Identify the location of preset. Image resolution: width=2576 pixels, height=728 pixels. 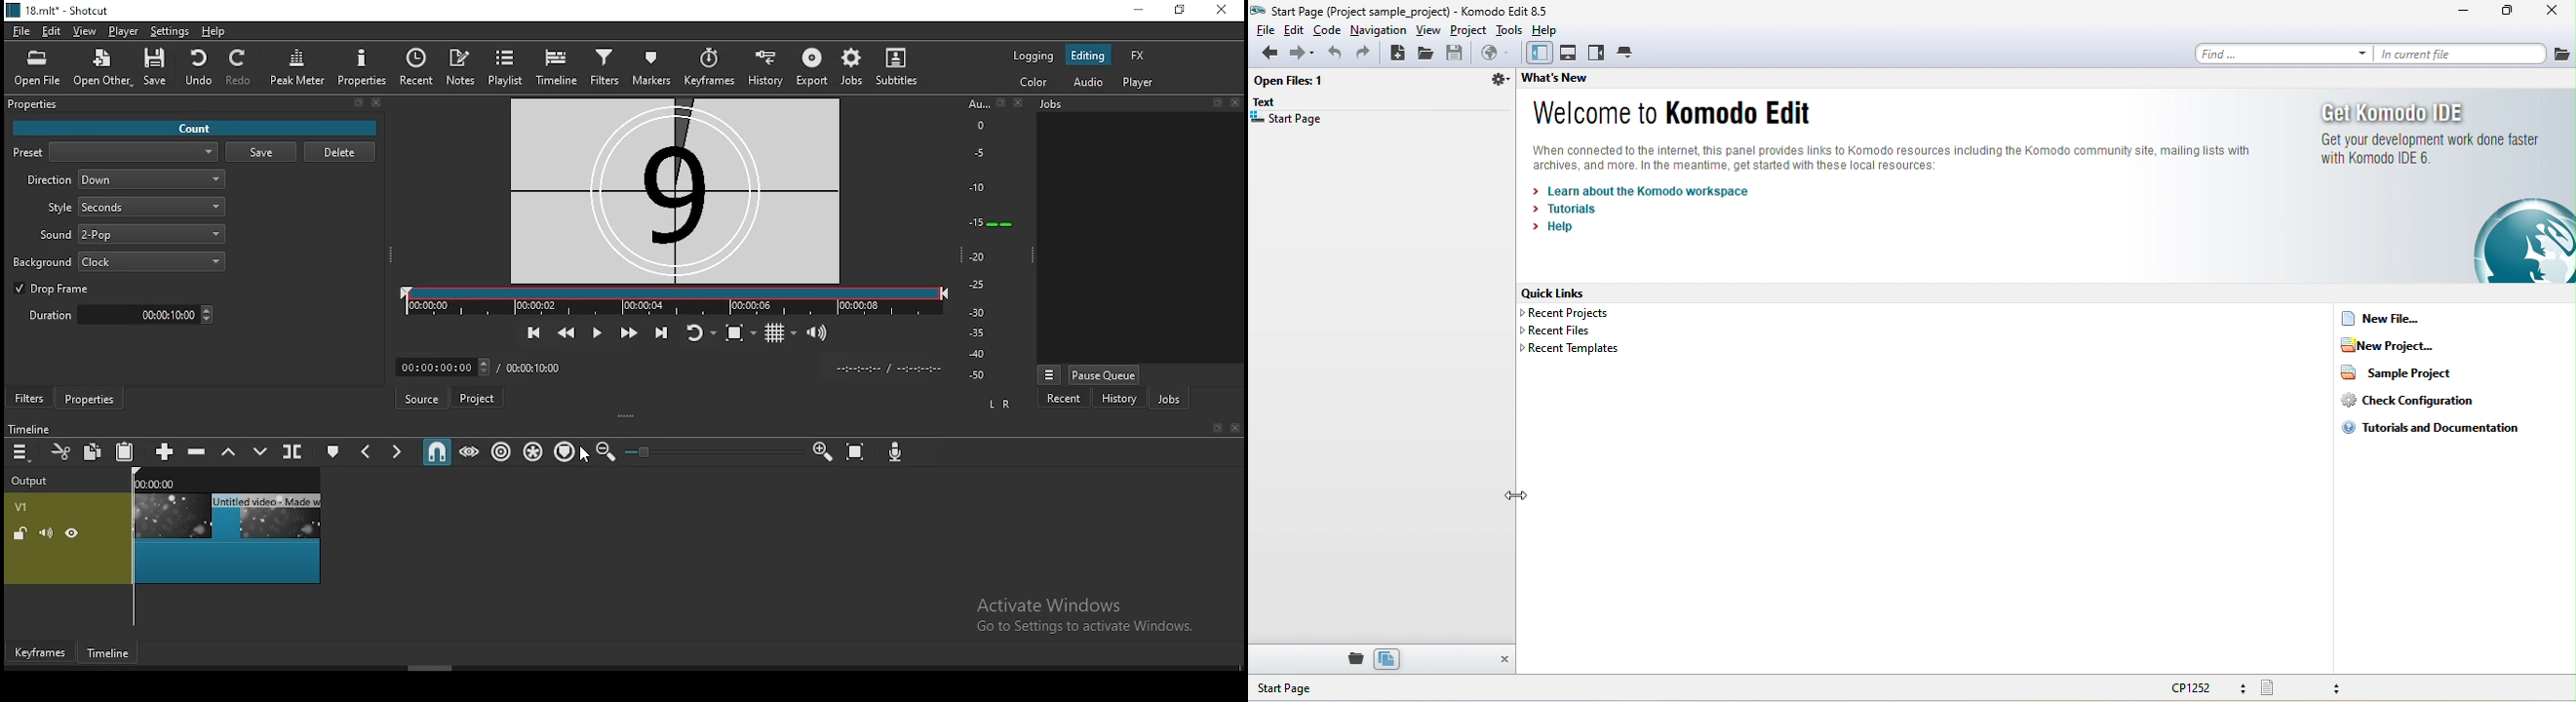
(118, 152).